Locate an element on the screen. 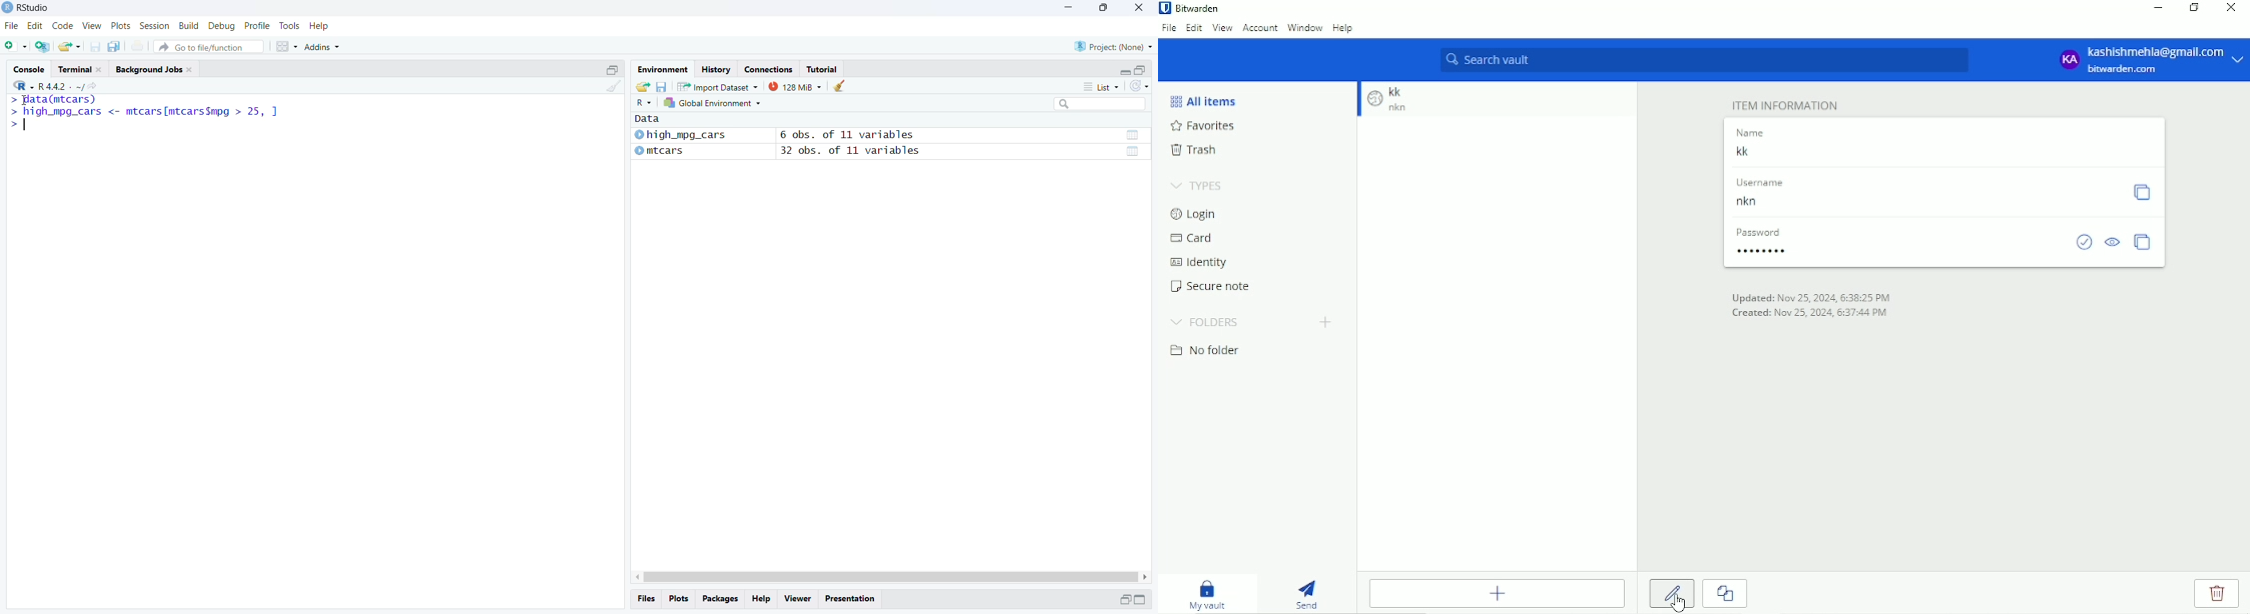 The image size is (2268, 616). All Items is located at coordinates (1202, 101).